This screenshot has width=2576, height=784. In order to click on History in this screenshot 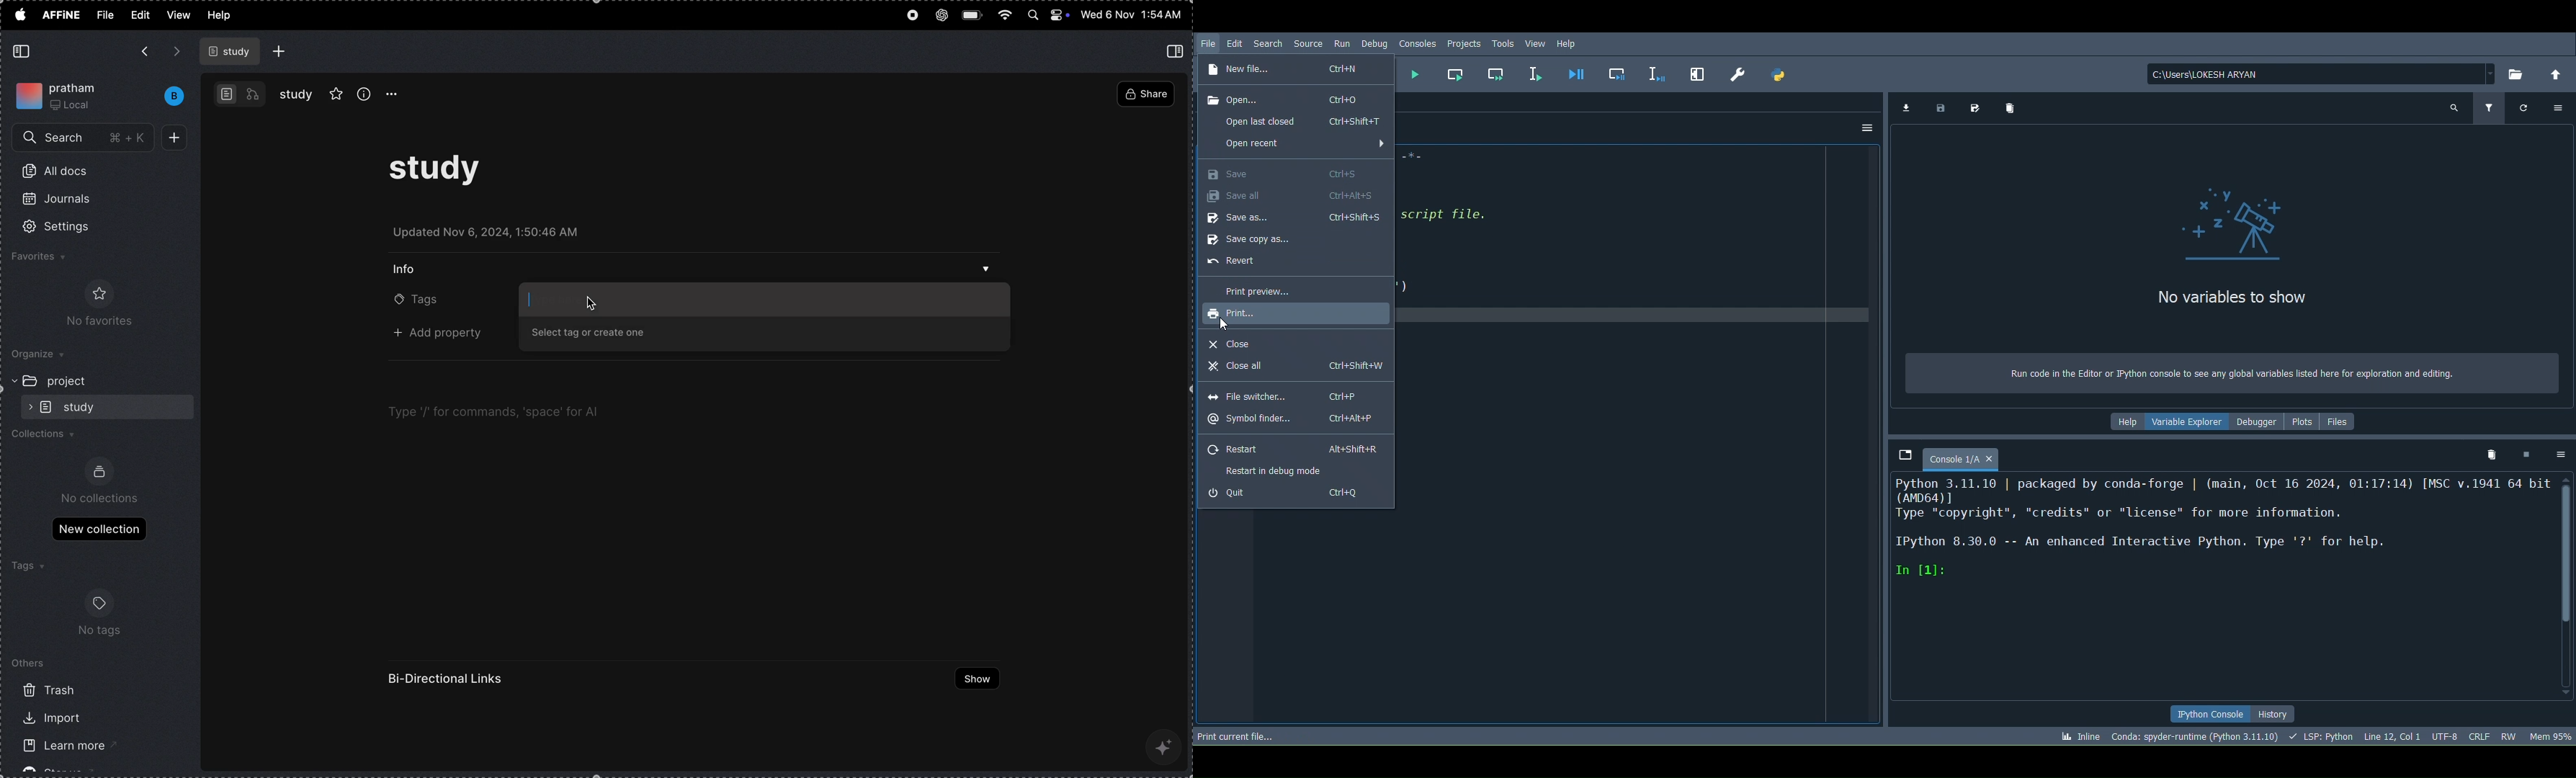, I will do `click(2276, 716)`.